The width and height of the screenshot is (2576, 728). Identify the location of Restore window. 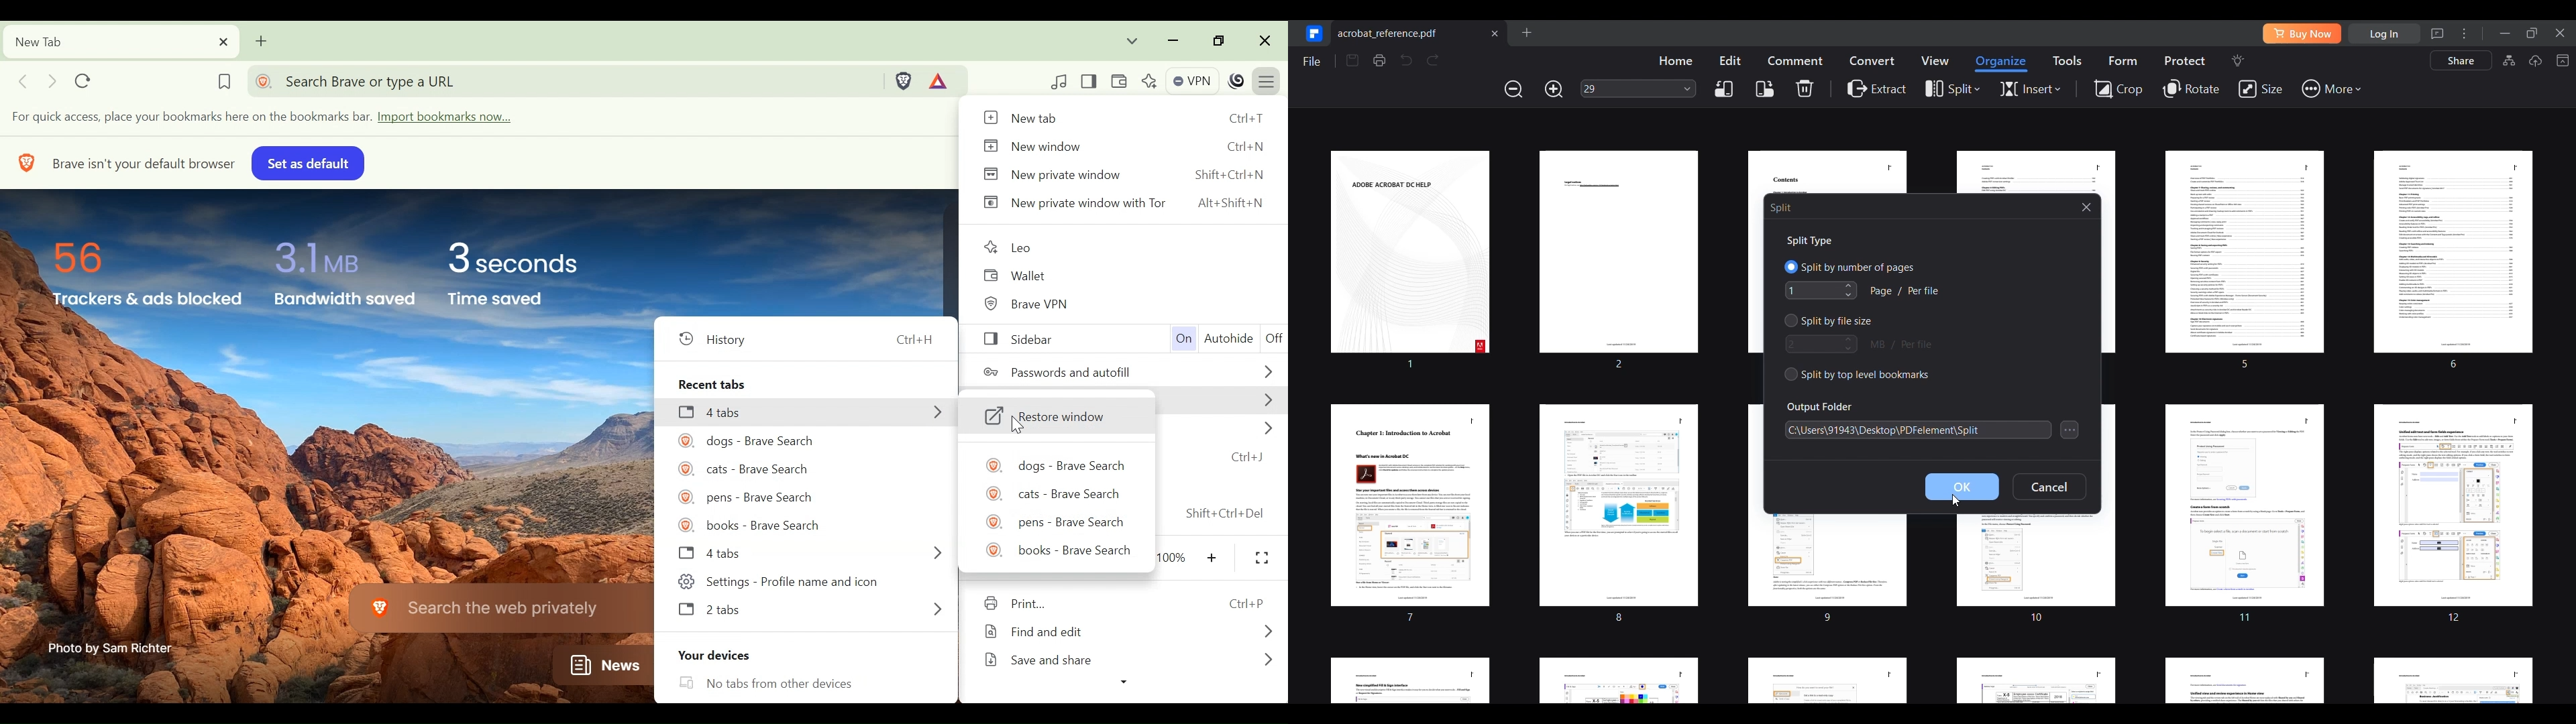
(1050, 416).